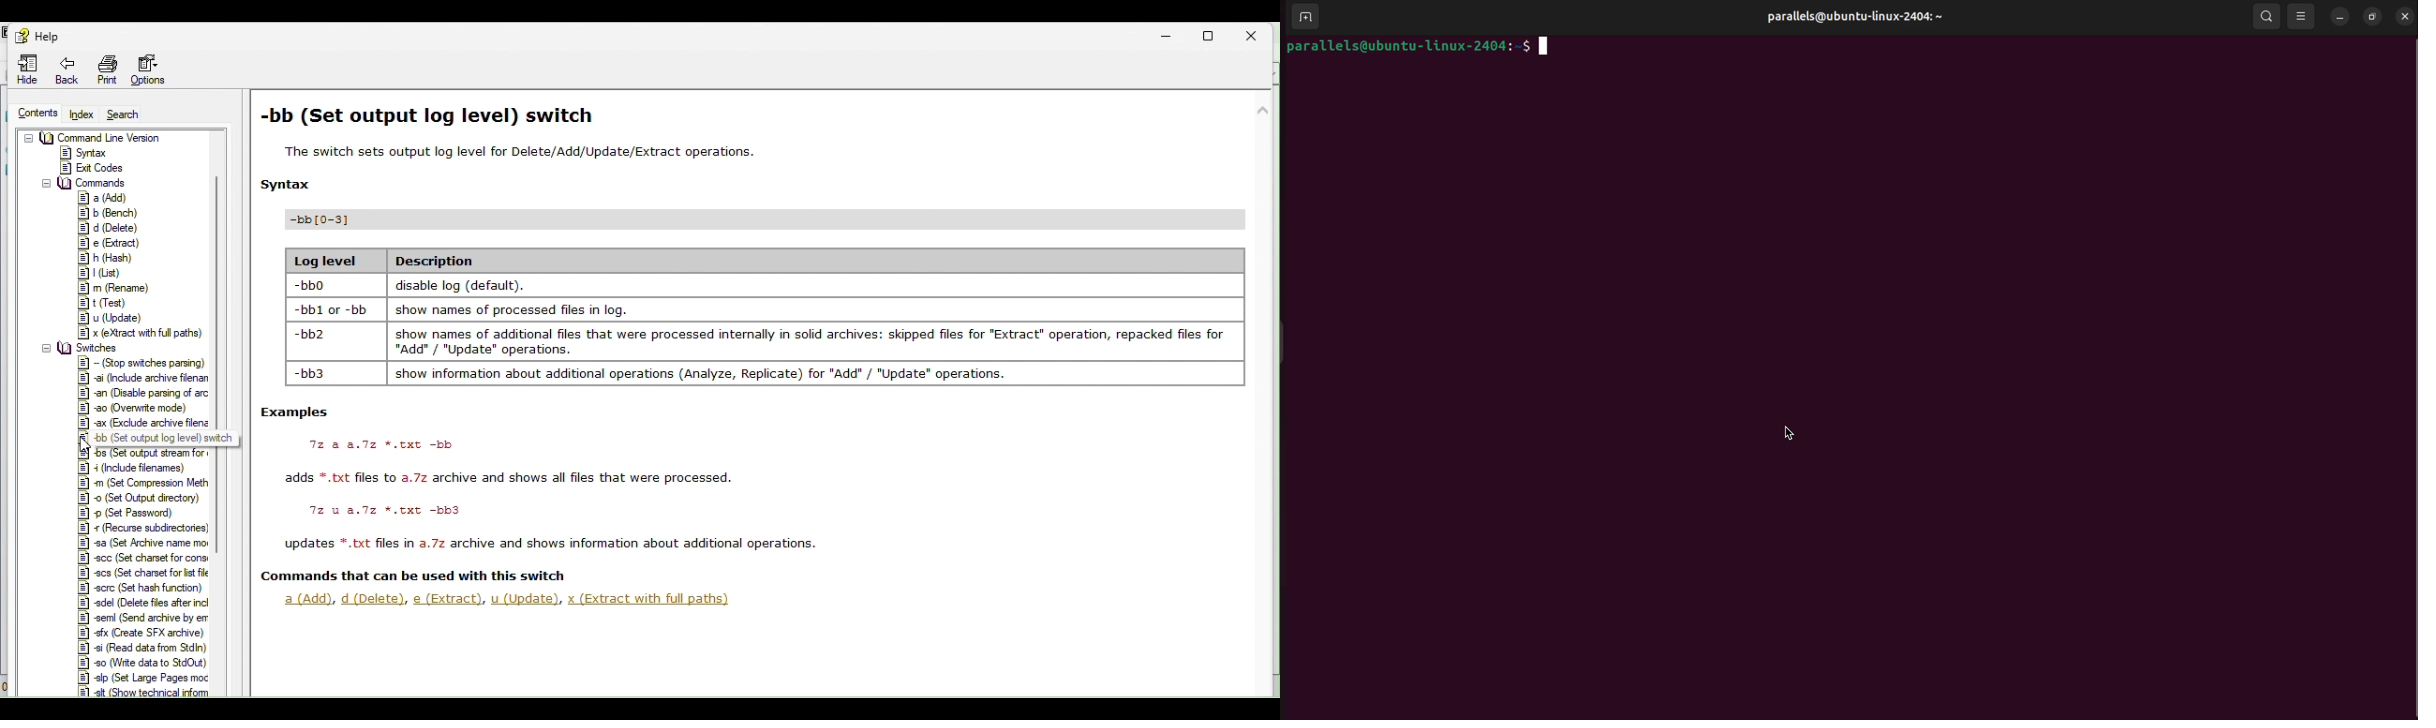 The height and width of the screenshot is (728, 2436). What do you see at coordinates (113, 318) in the screenshot?
I see `#] u (Update)` at bounding box center [113, 318].